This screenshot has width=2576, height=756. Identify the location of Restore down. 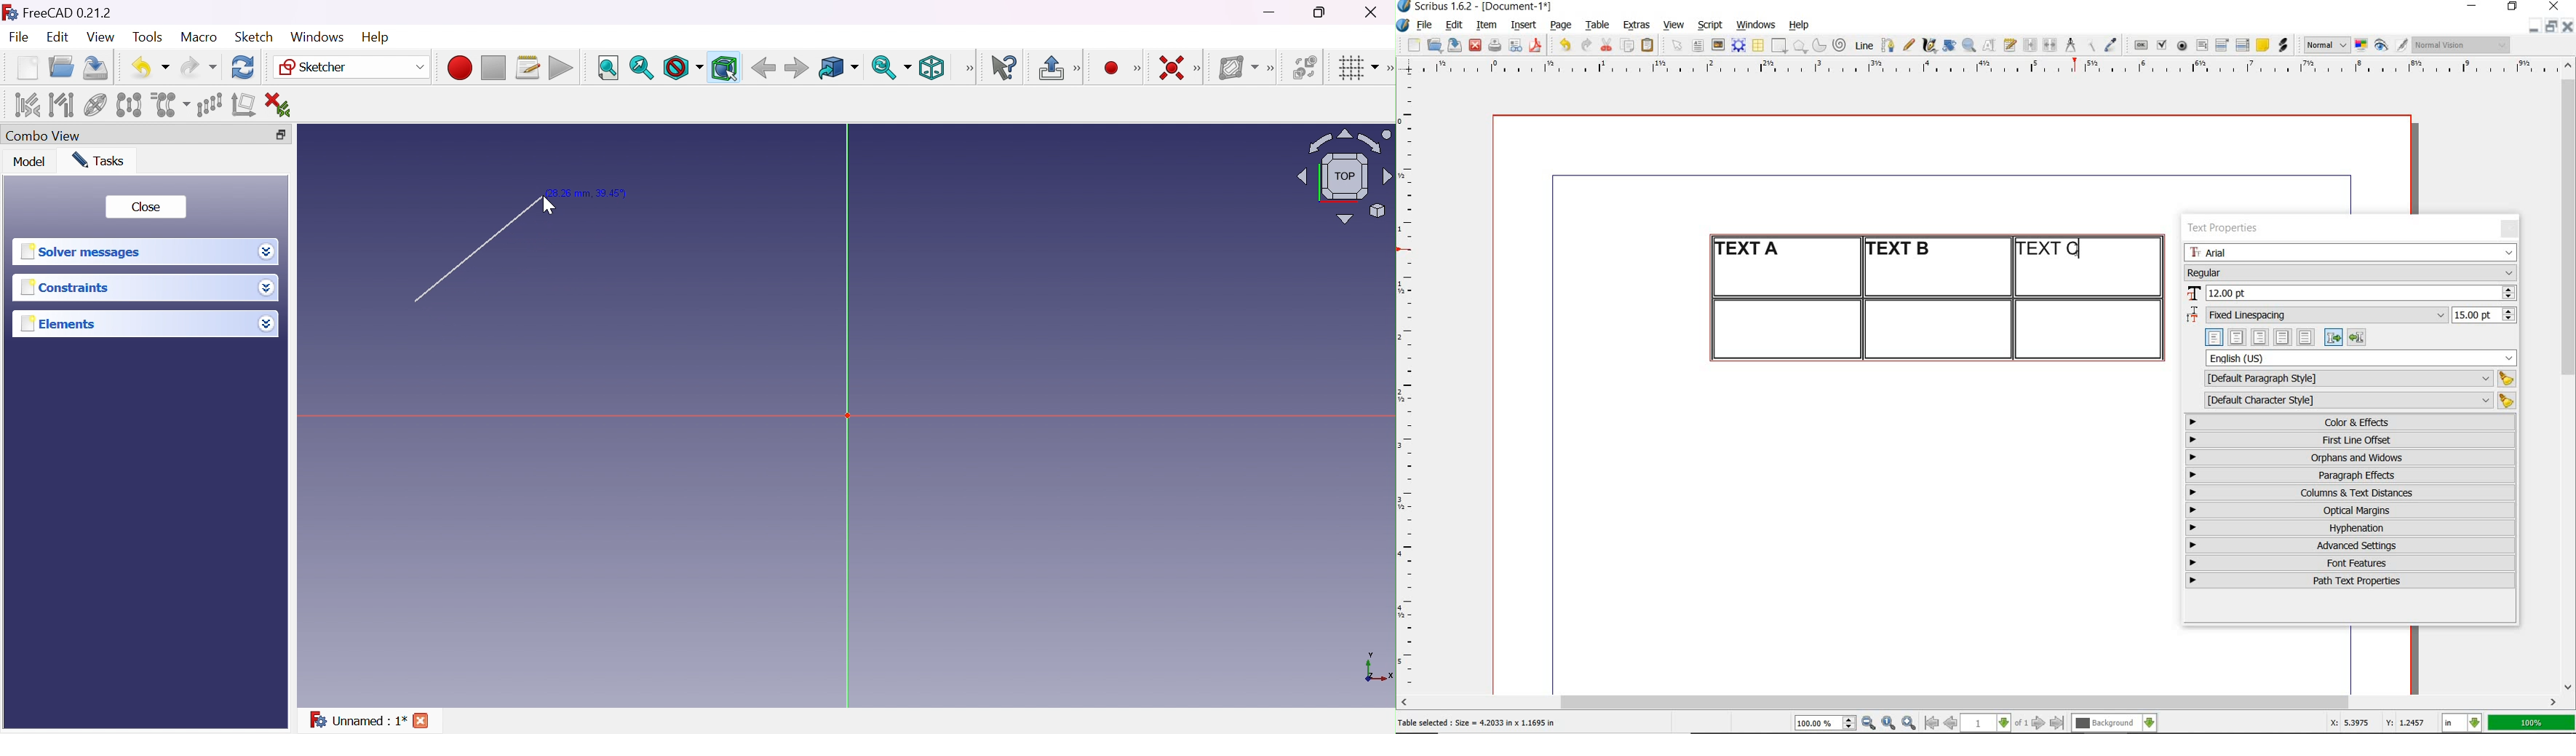
(1321, 13).